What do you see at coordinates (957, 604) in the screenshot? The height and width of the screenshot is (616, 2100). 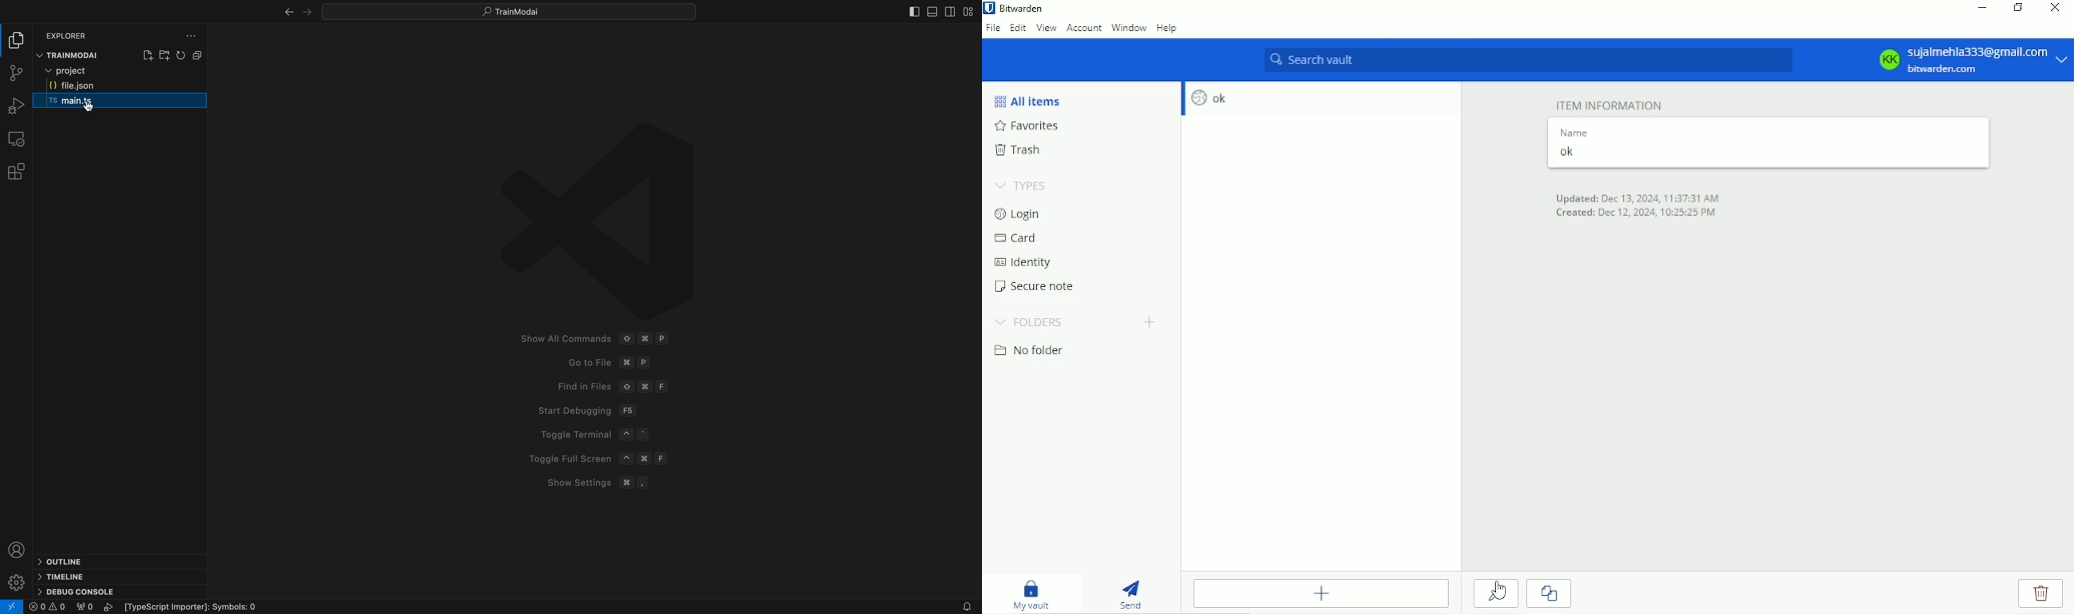 I see `notification` at bounding box center [957, 604].